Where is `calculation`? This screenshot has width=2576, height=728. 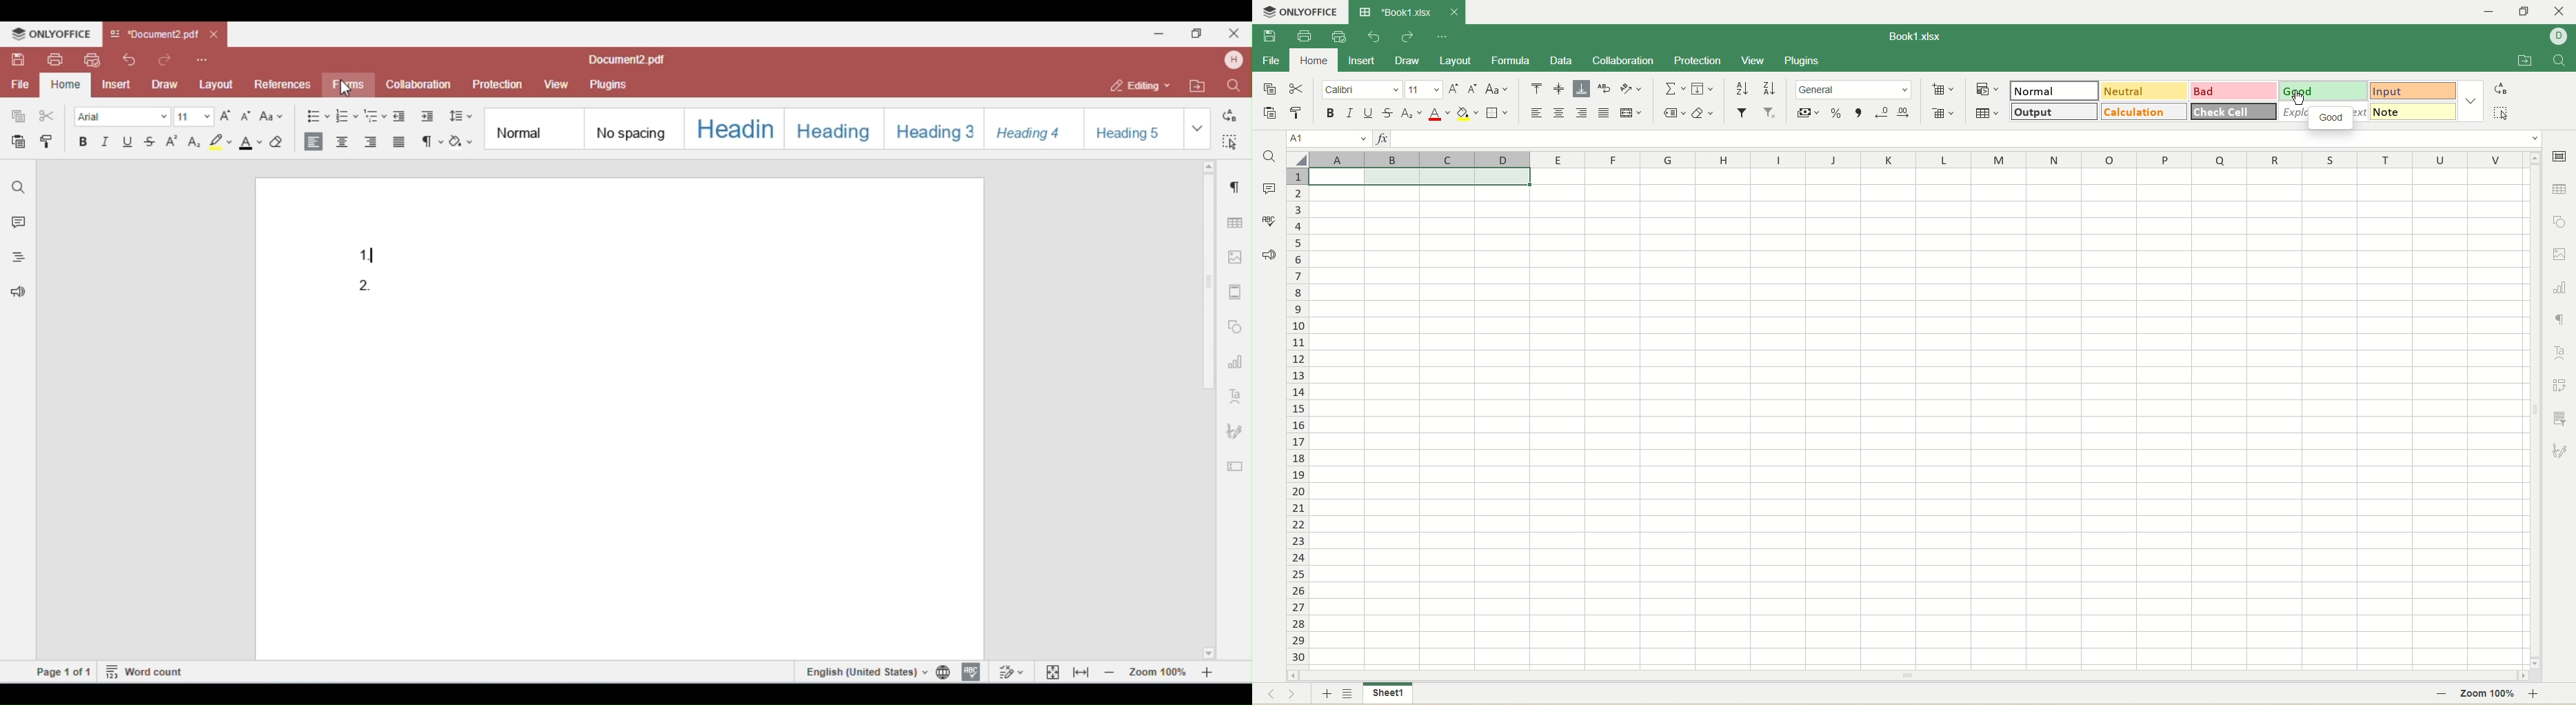
calculation is located at coordinates (2141, 112).